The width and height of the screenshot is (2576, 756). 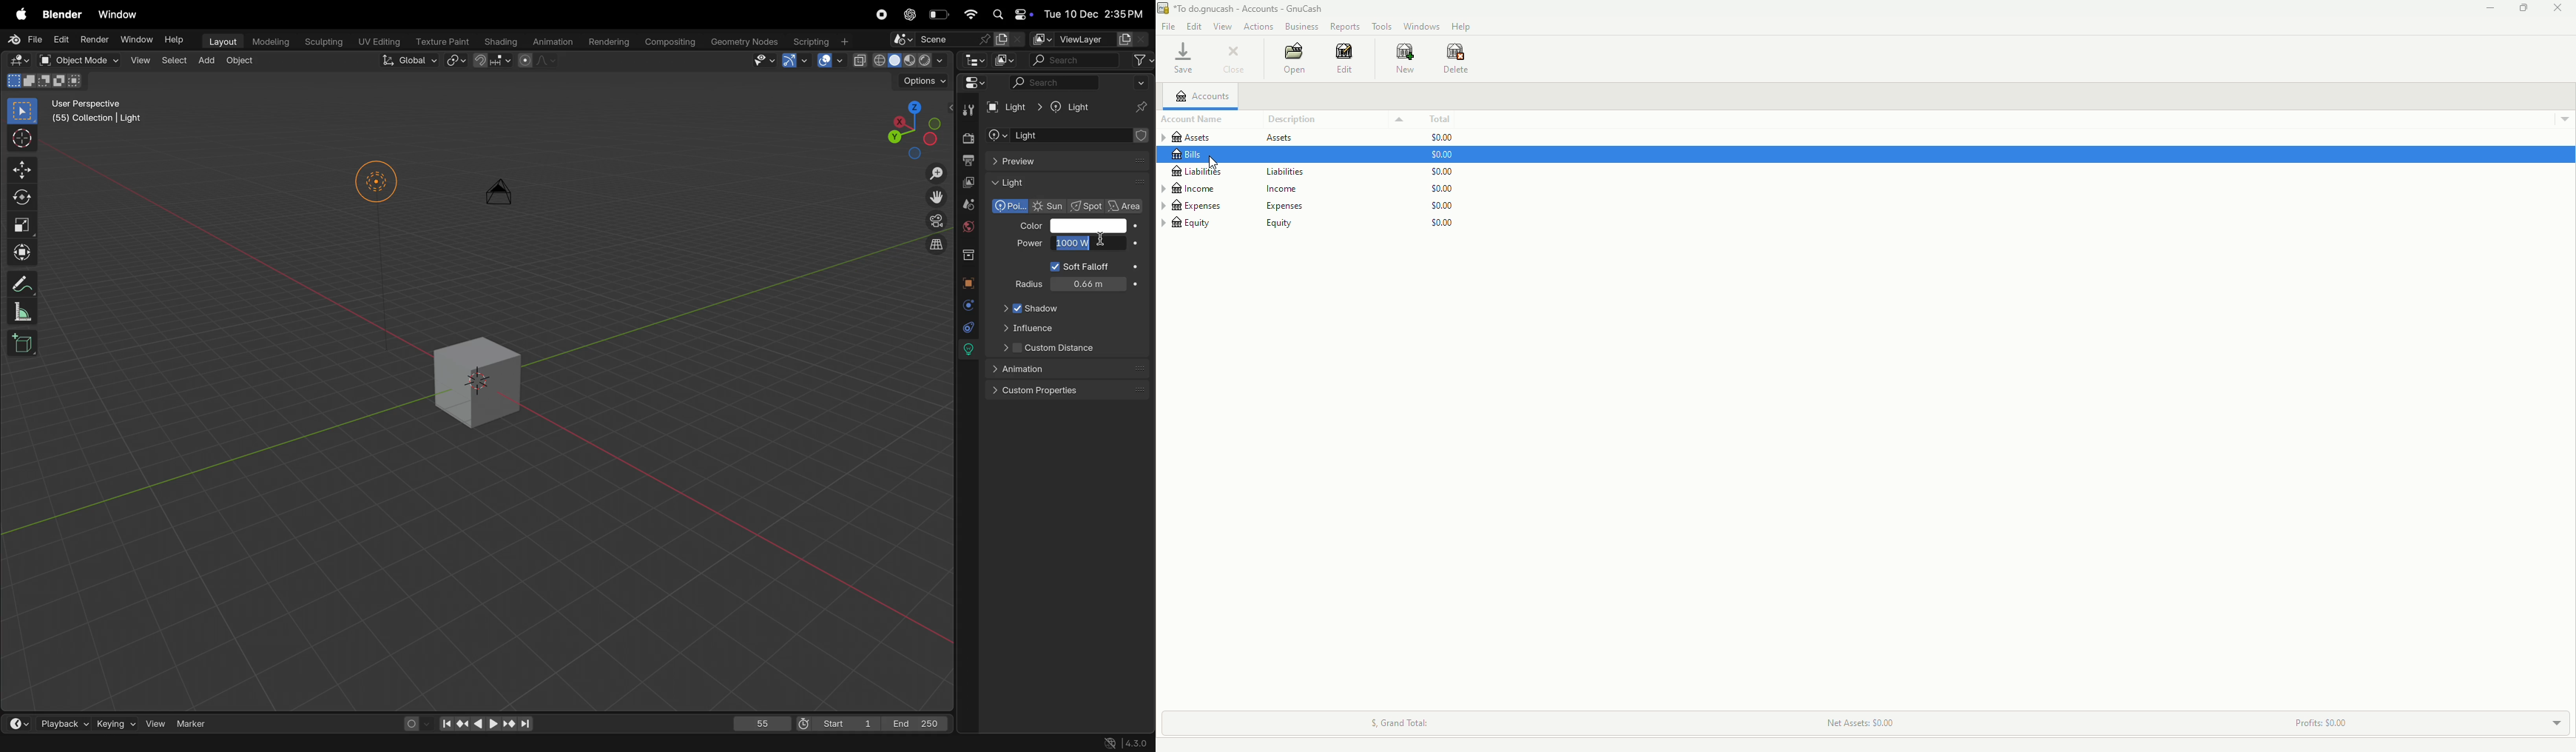 I want to click on Actions, so click(x=1257, y=25).